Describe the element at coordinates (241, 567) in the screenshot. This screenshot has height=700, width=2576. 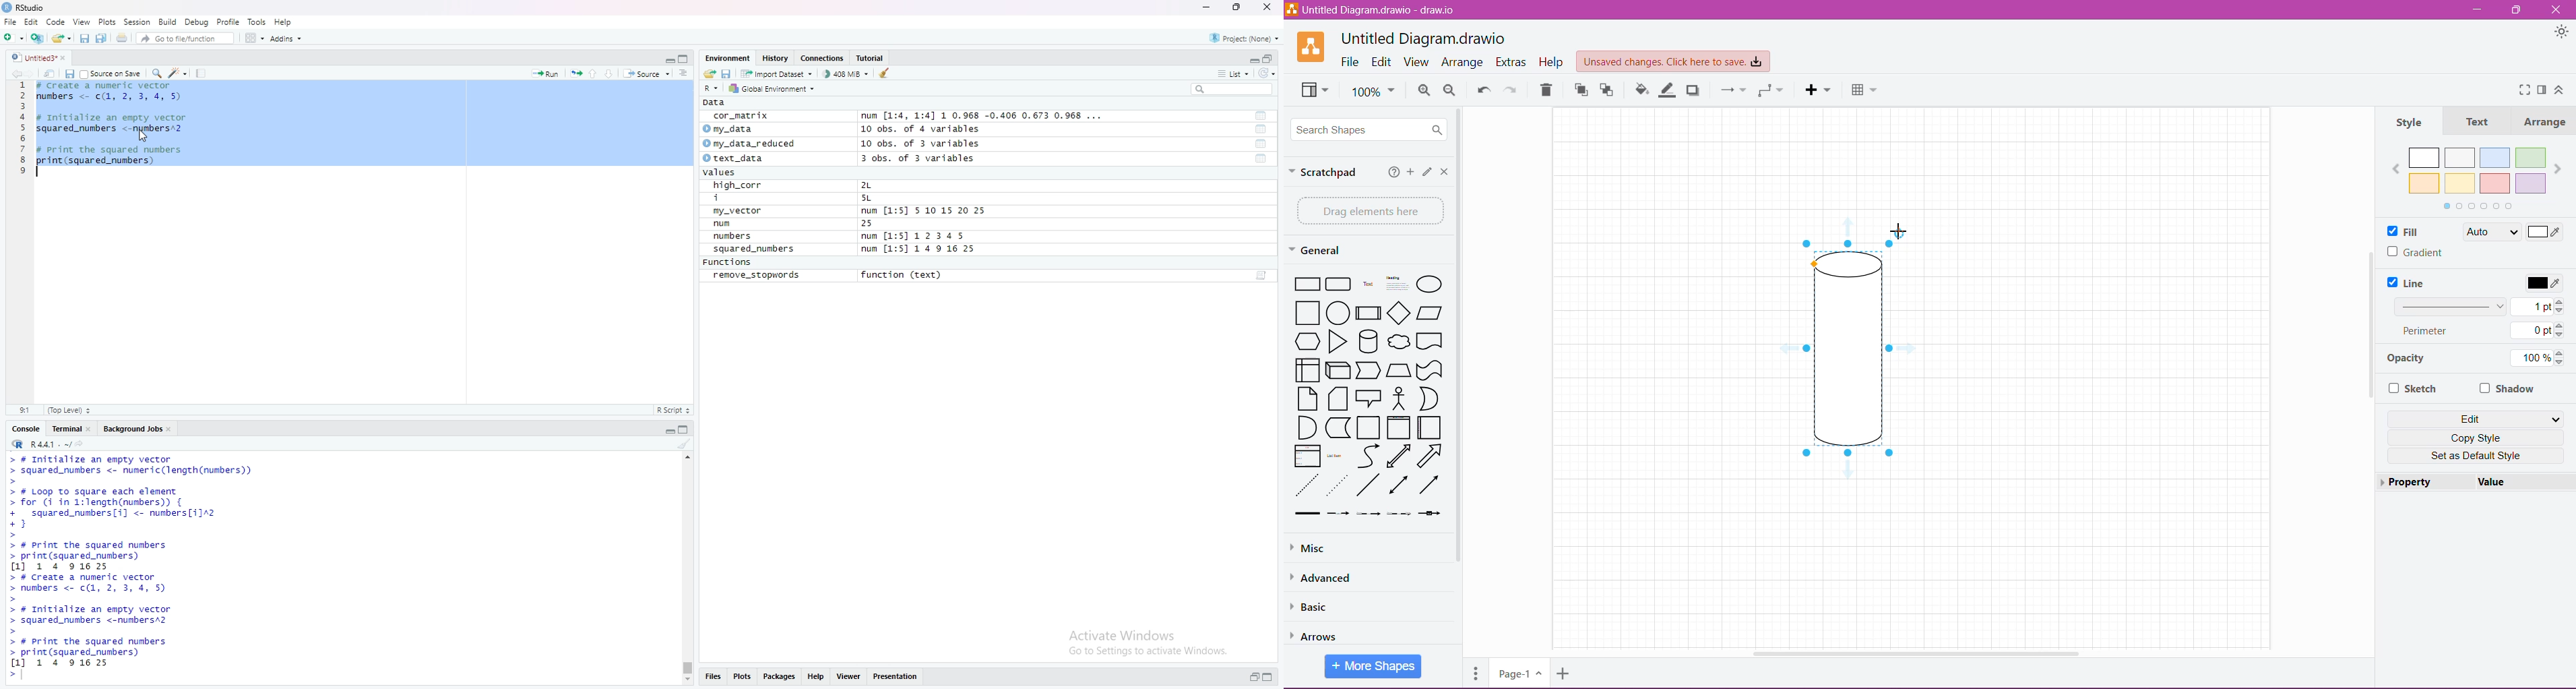
I see `> # print the cleaned dataset> print(text_data)™ Text Cleaned_Text11 This is an example of text processing in R This example text processing R2 2 stop words should be removed from this dataset stop words removed dataset3 3 ve need to clean and analyze this text data We need clean analyze text data> # Create a numeric vector> numbers <- c(1, 2, 3, 4, 5)> # Initialize an empty vector> squared_numbers <- numer ic(length(numbers))> # Loop To square each element> for (i in 1:length(numbers)) {+ squared_numbers[i] <- nunbers[i12+}> # print the squared numbers> print(squared_numbers)1] 1 4 9 16 25 >` at that location.